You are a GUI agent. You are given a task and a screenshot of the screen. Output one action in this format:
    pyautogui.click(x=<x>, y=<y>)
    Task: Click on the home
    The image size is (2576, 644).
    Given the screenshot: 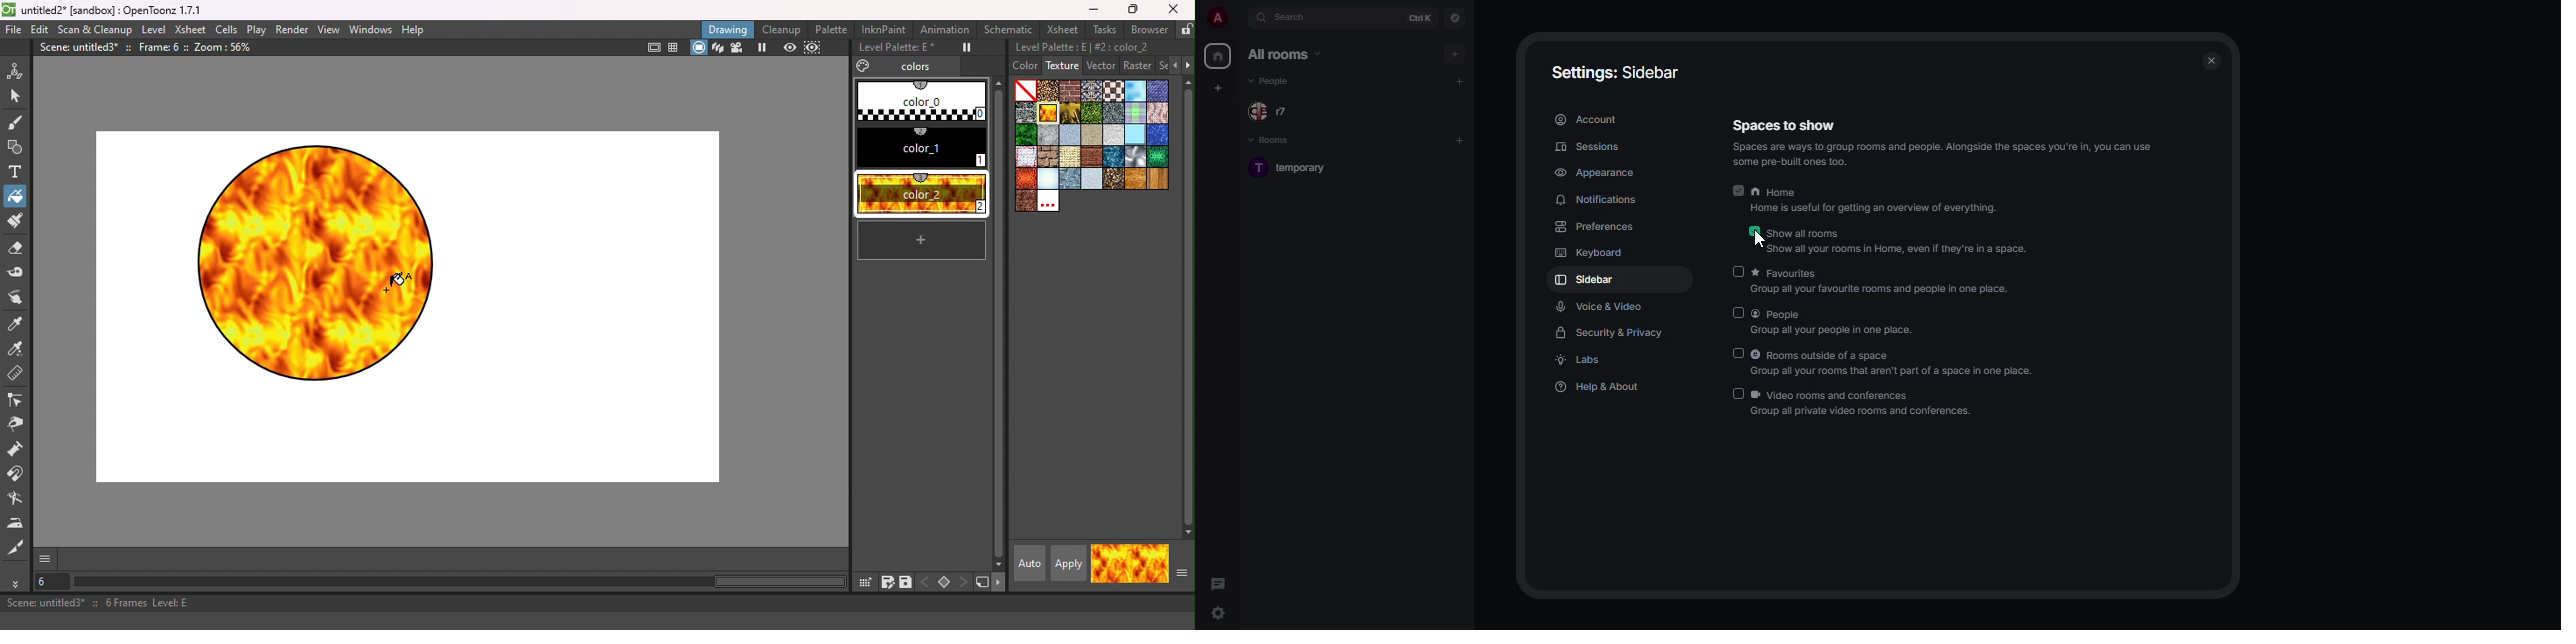 What is the action you would take?
    pyautogui.click(x=1218, y=56)
    